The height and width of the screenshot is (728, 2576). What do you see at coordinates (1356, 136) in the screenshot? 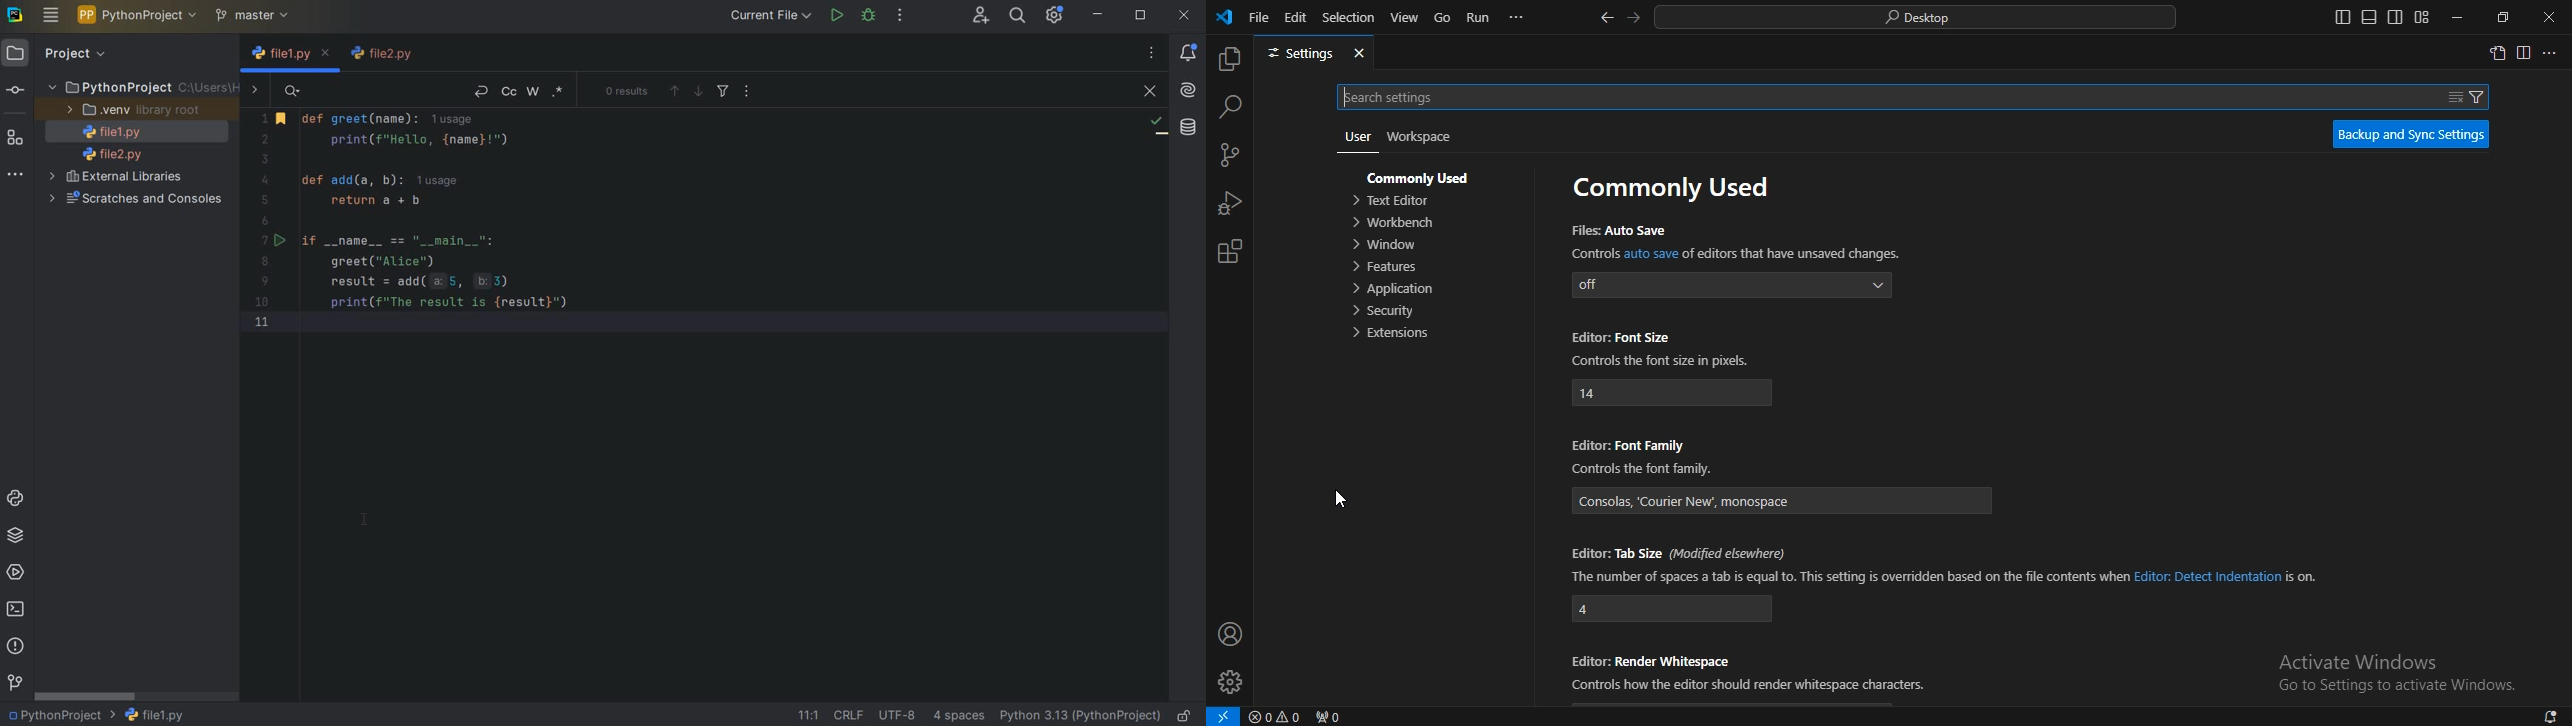
I see `user` at bounding box center [1356, 136].